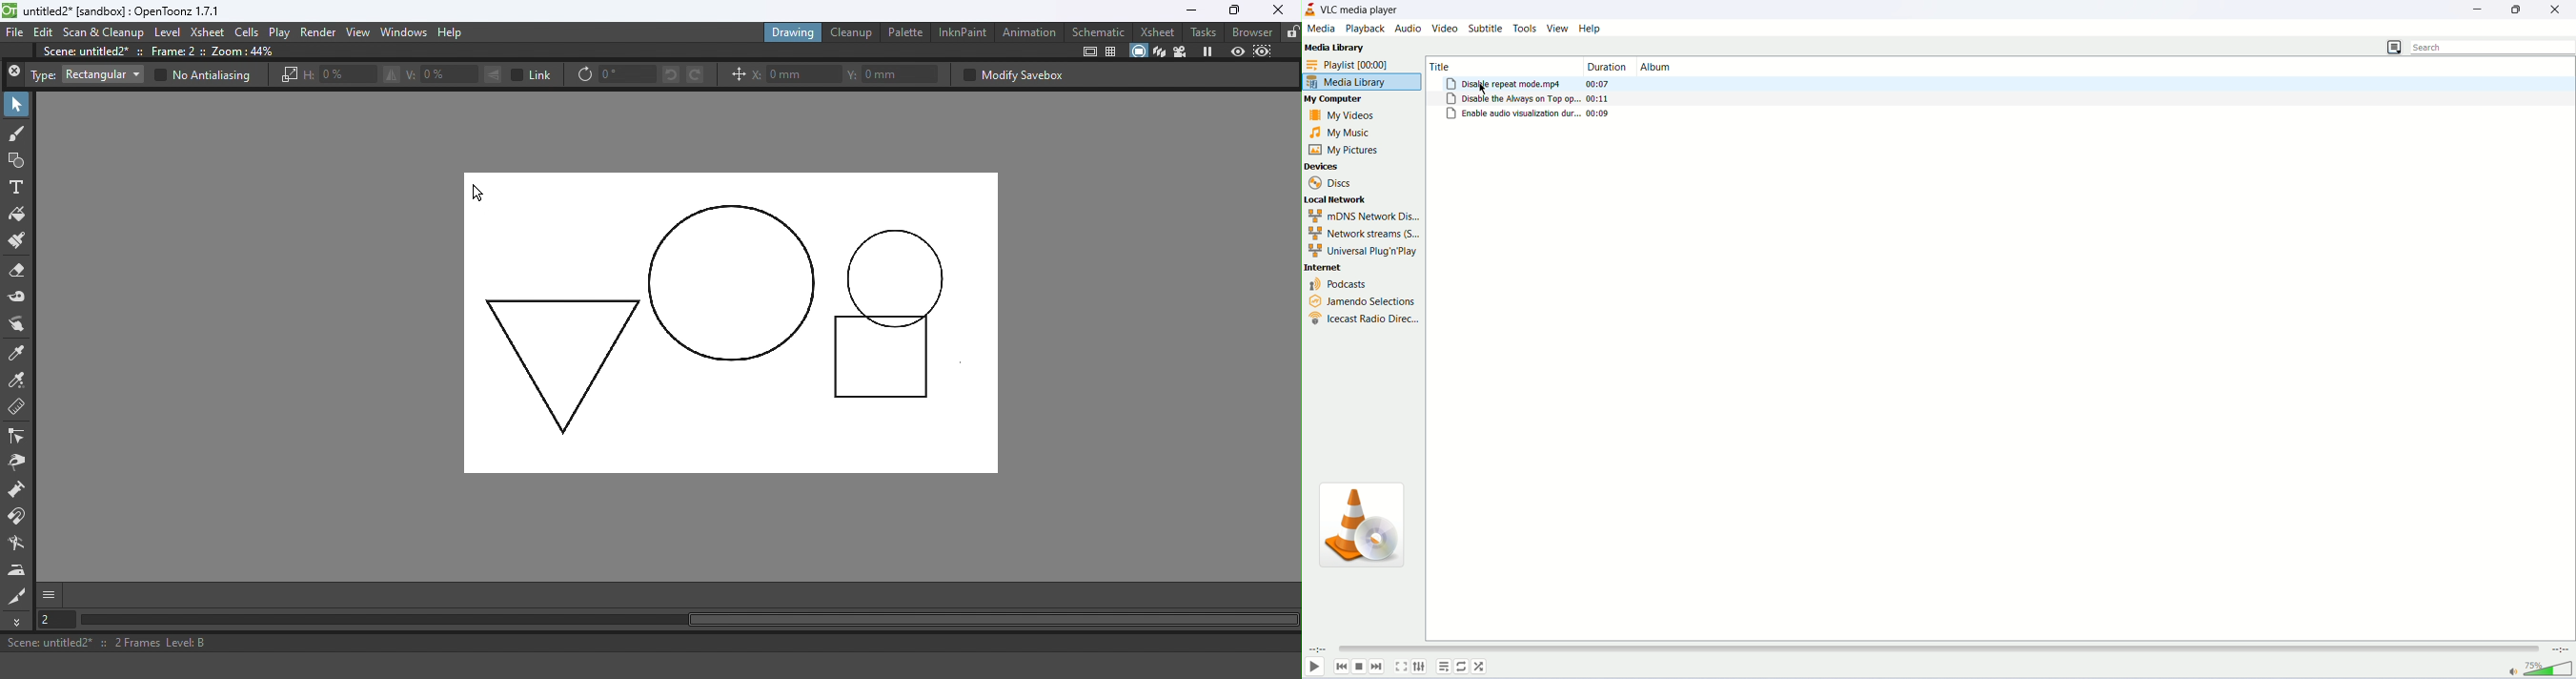 Image resolution: width=2576 pixels, height=700 pixels. What do you see at coordinates (1360, 251) in the screenshot?
I see `Universal Plug n Play` at bounding box center [1360, 251].